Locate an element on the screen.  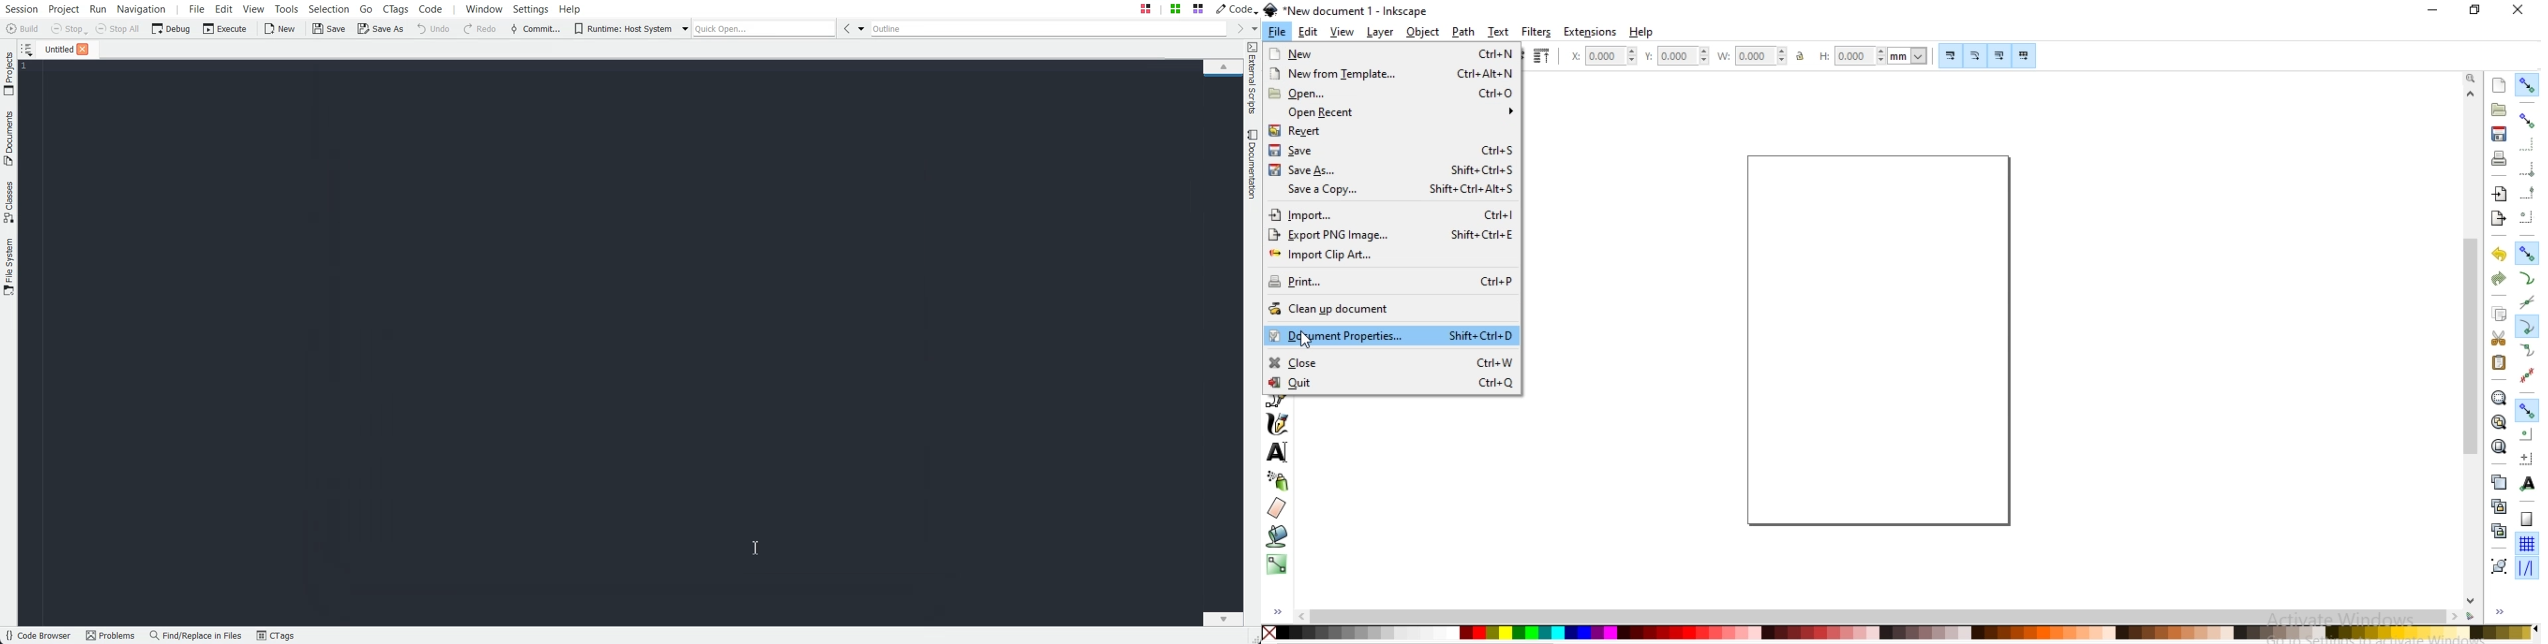
quit is located at coordinates (1390, 383).